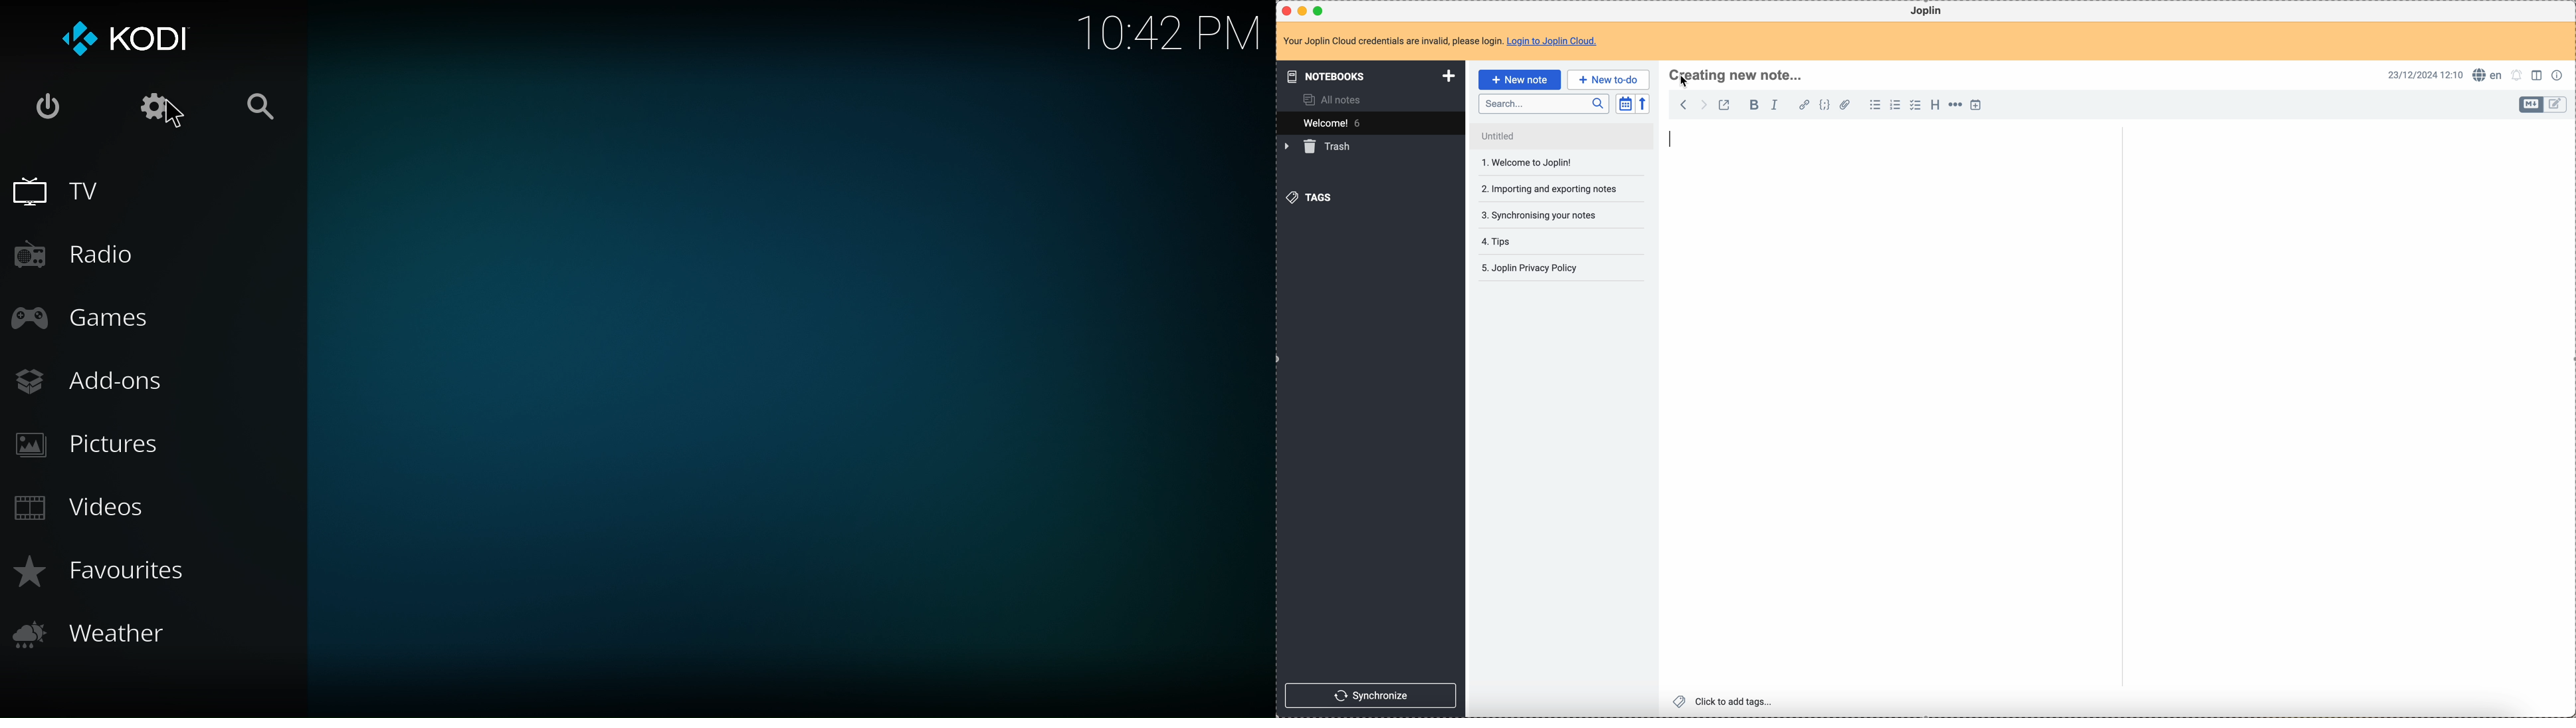  I want to click on Joplin privacy policy, so click(1528, 241).